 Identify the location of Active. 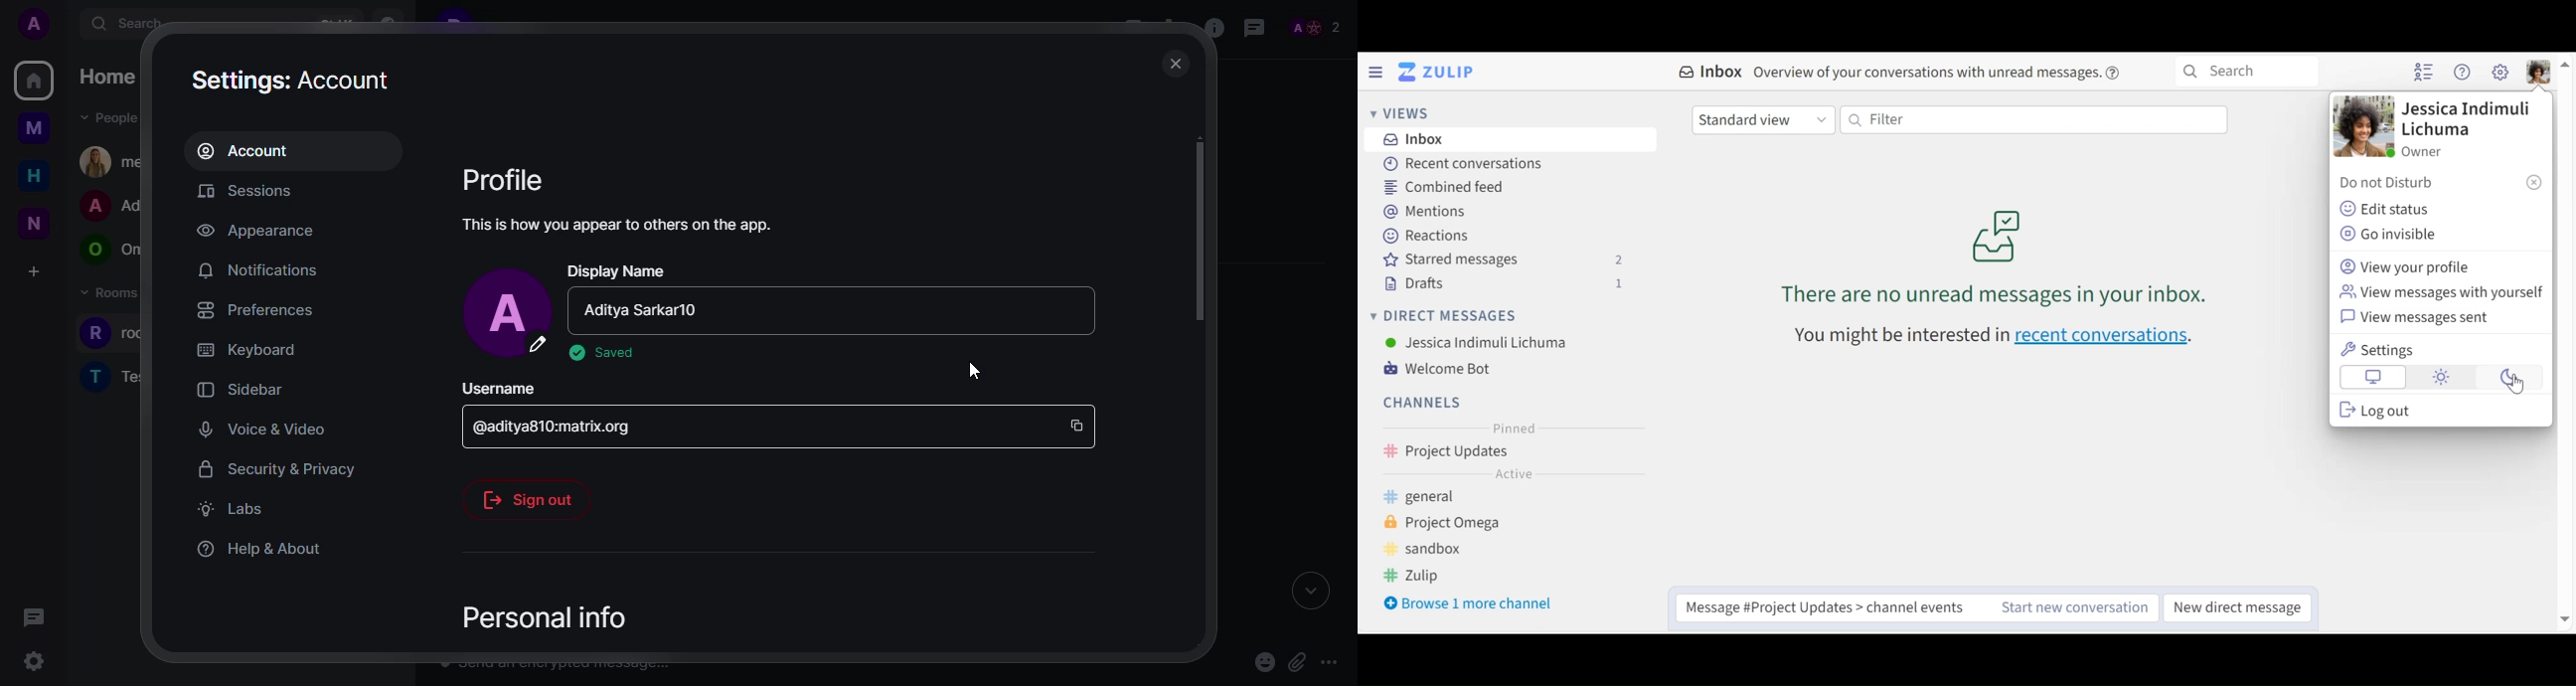
(1511, 476).